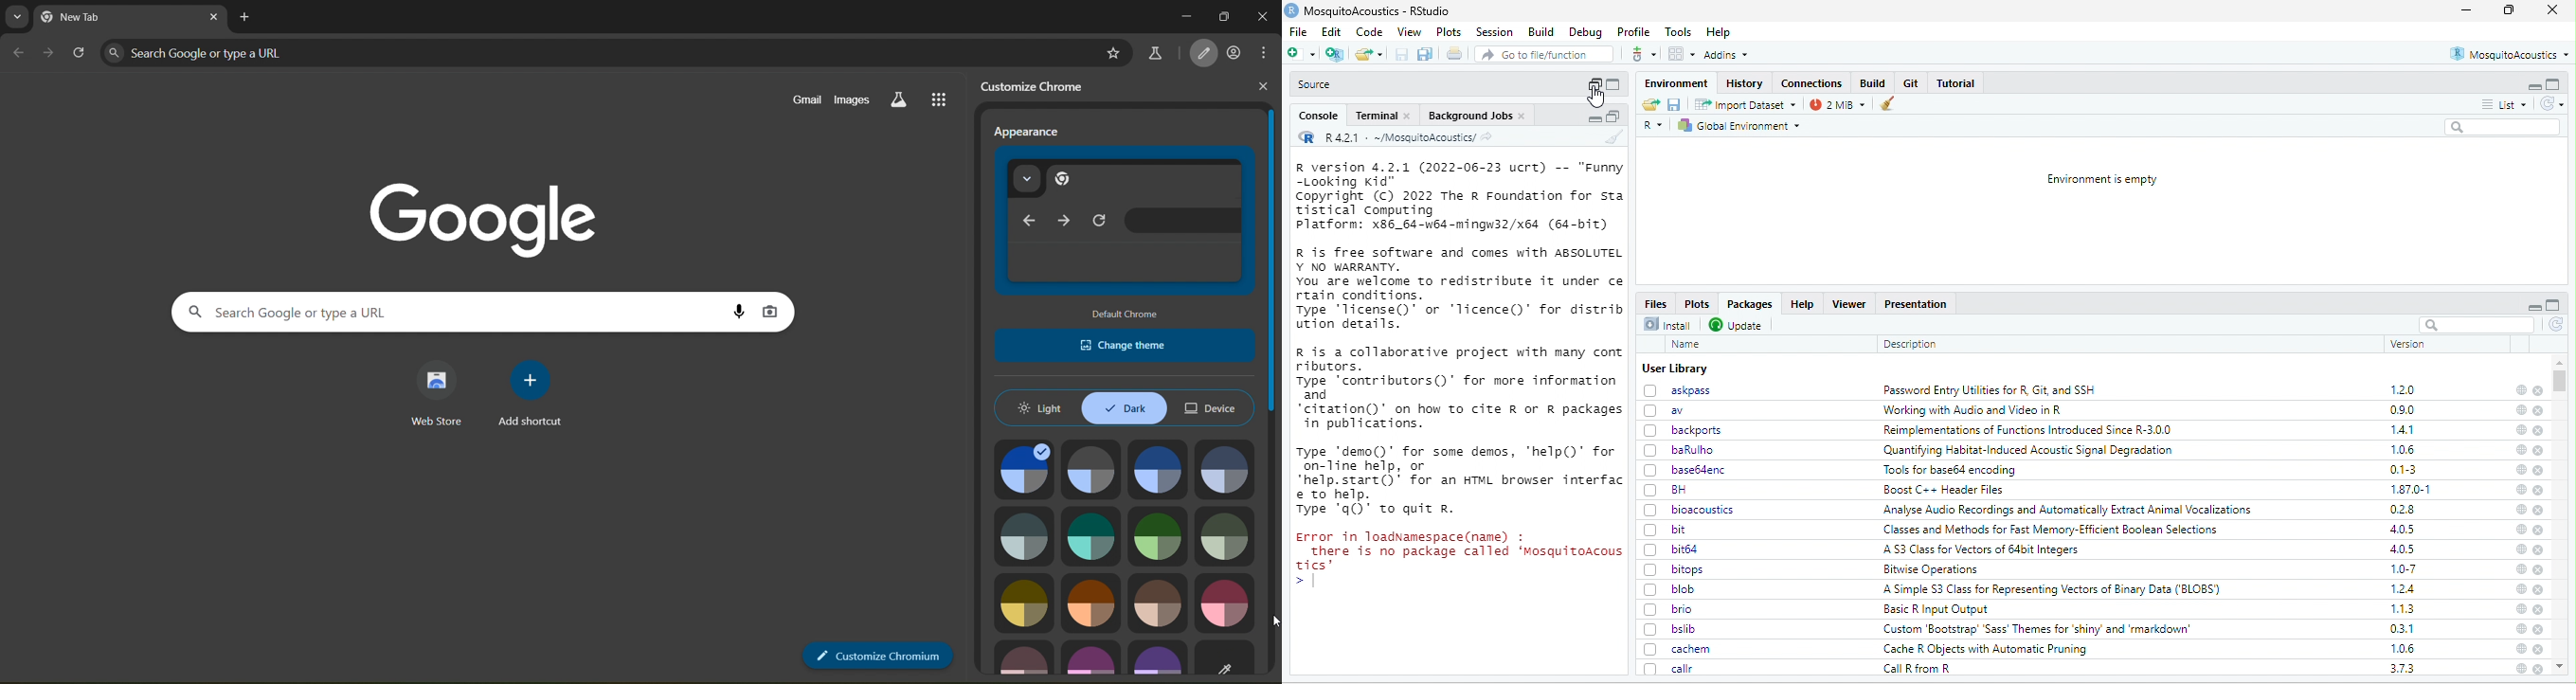 Image resolution: width=2576 pixels, height=700 pixels. What do you see at coordinates (2537, 530) in the screenshot?
I see `close` at bounding box center [2537, 530].